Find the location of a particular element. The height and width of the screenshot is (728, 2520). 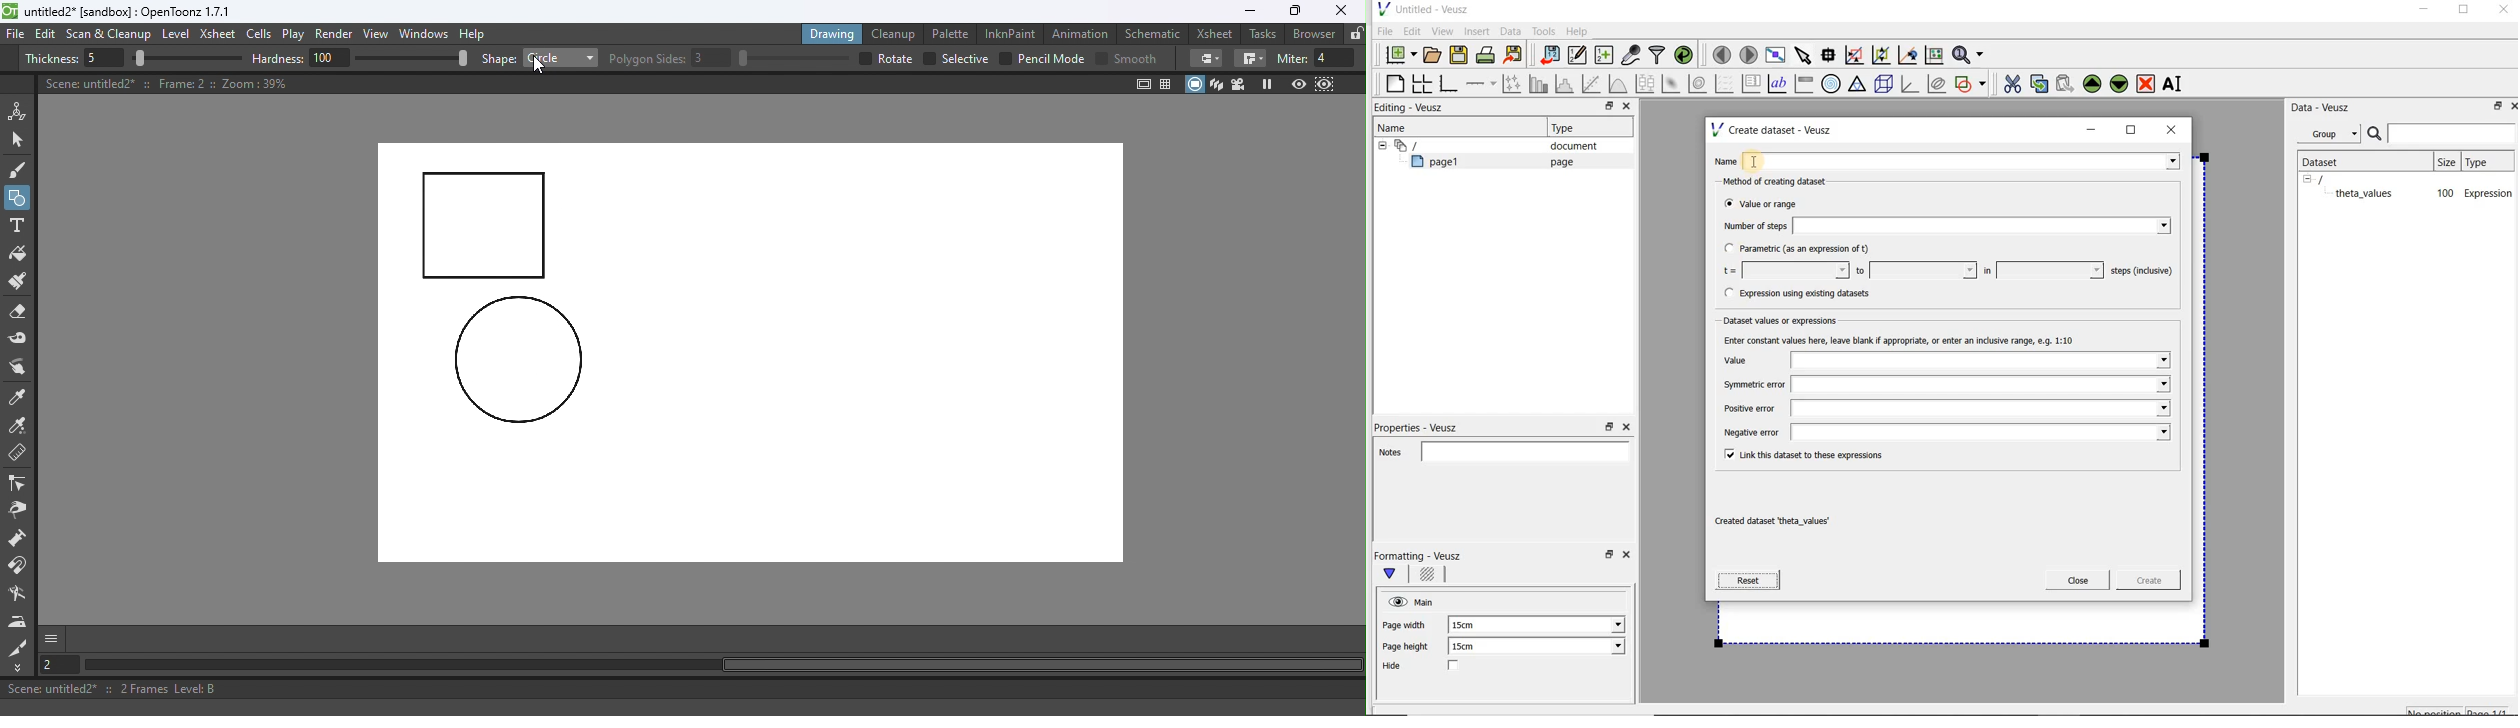

Background is located at coordinates (1429, 576).